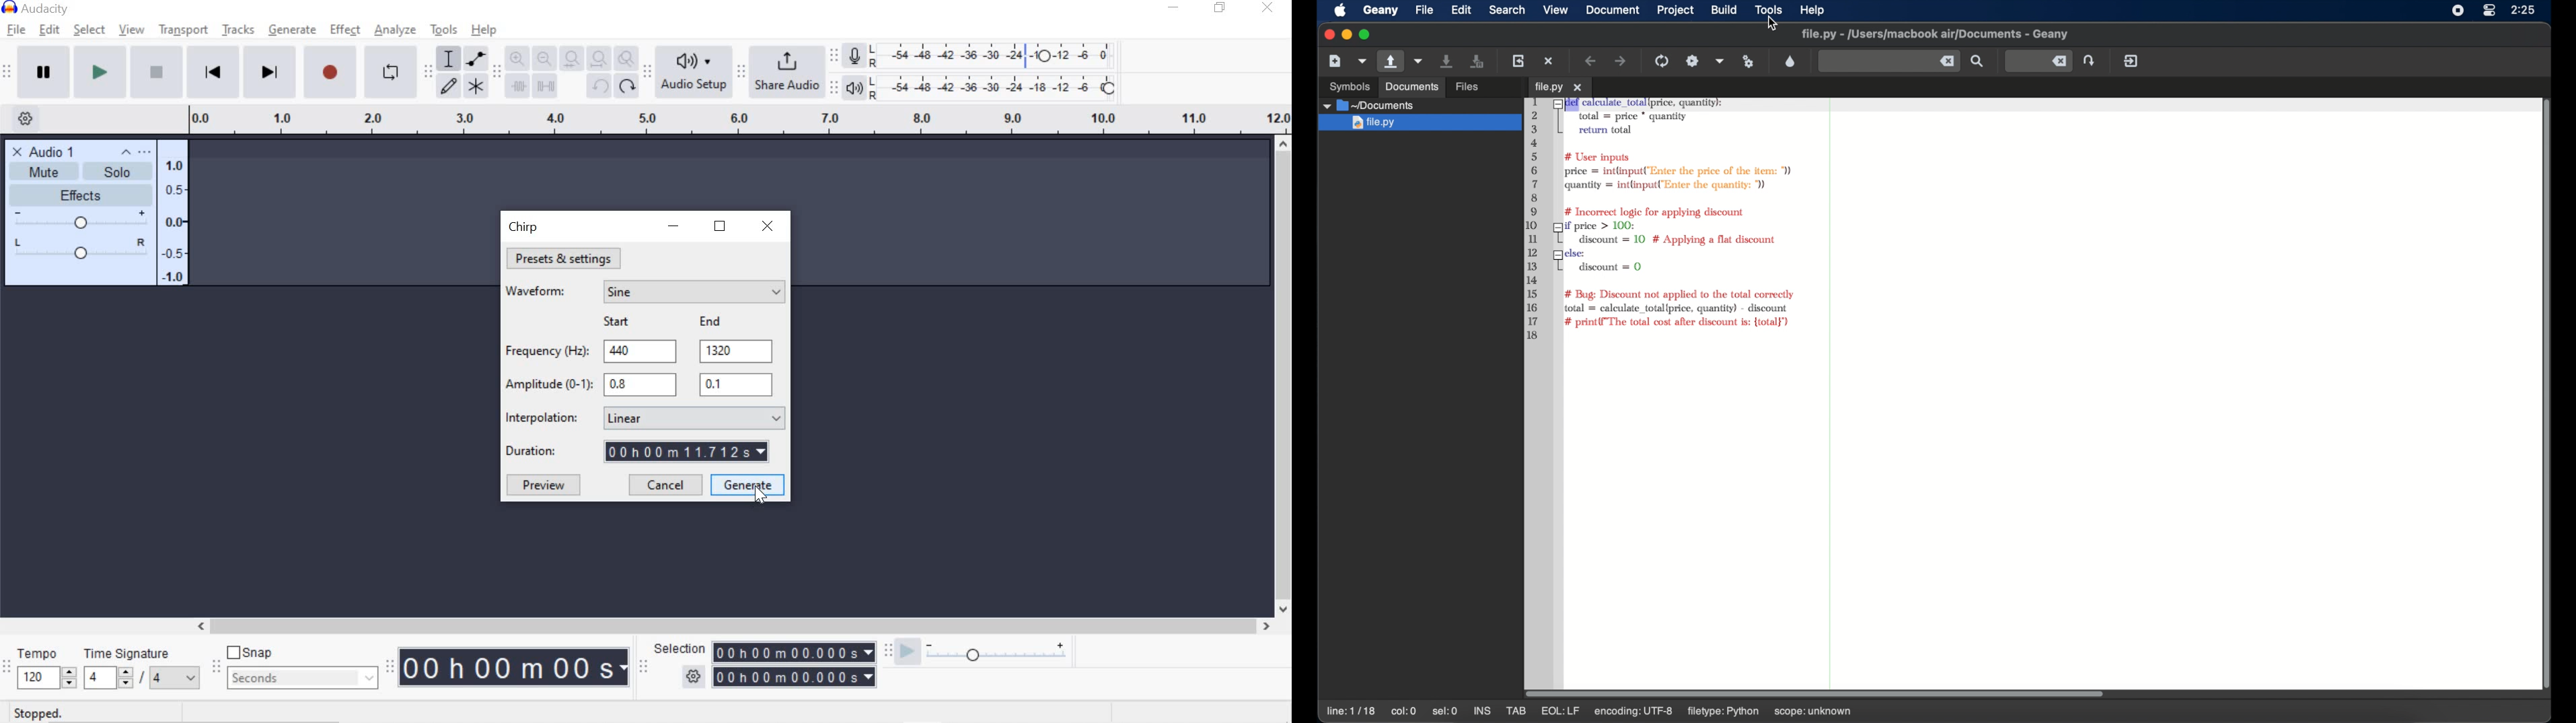  Describe the element at coordinates (782, 677) in the screenshot. I see `selection time` at that location.